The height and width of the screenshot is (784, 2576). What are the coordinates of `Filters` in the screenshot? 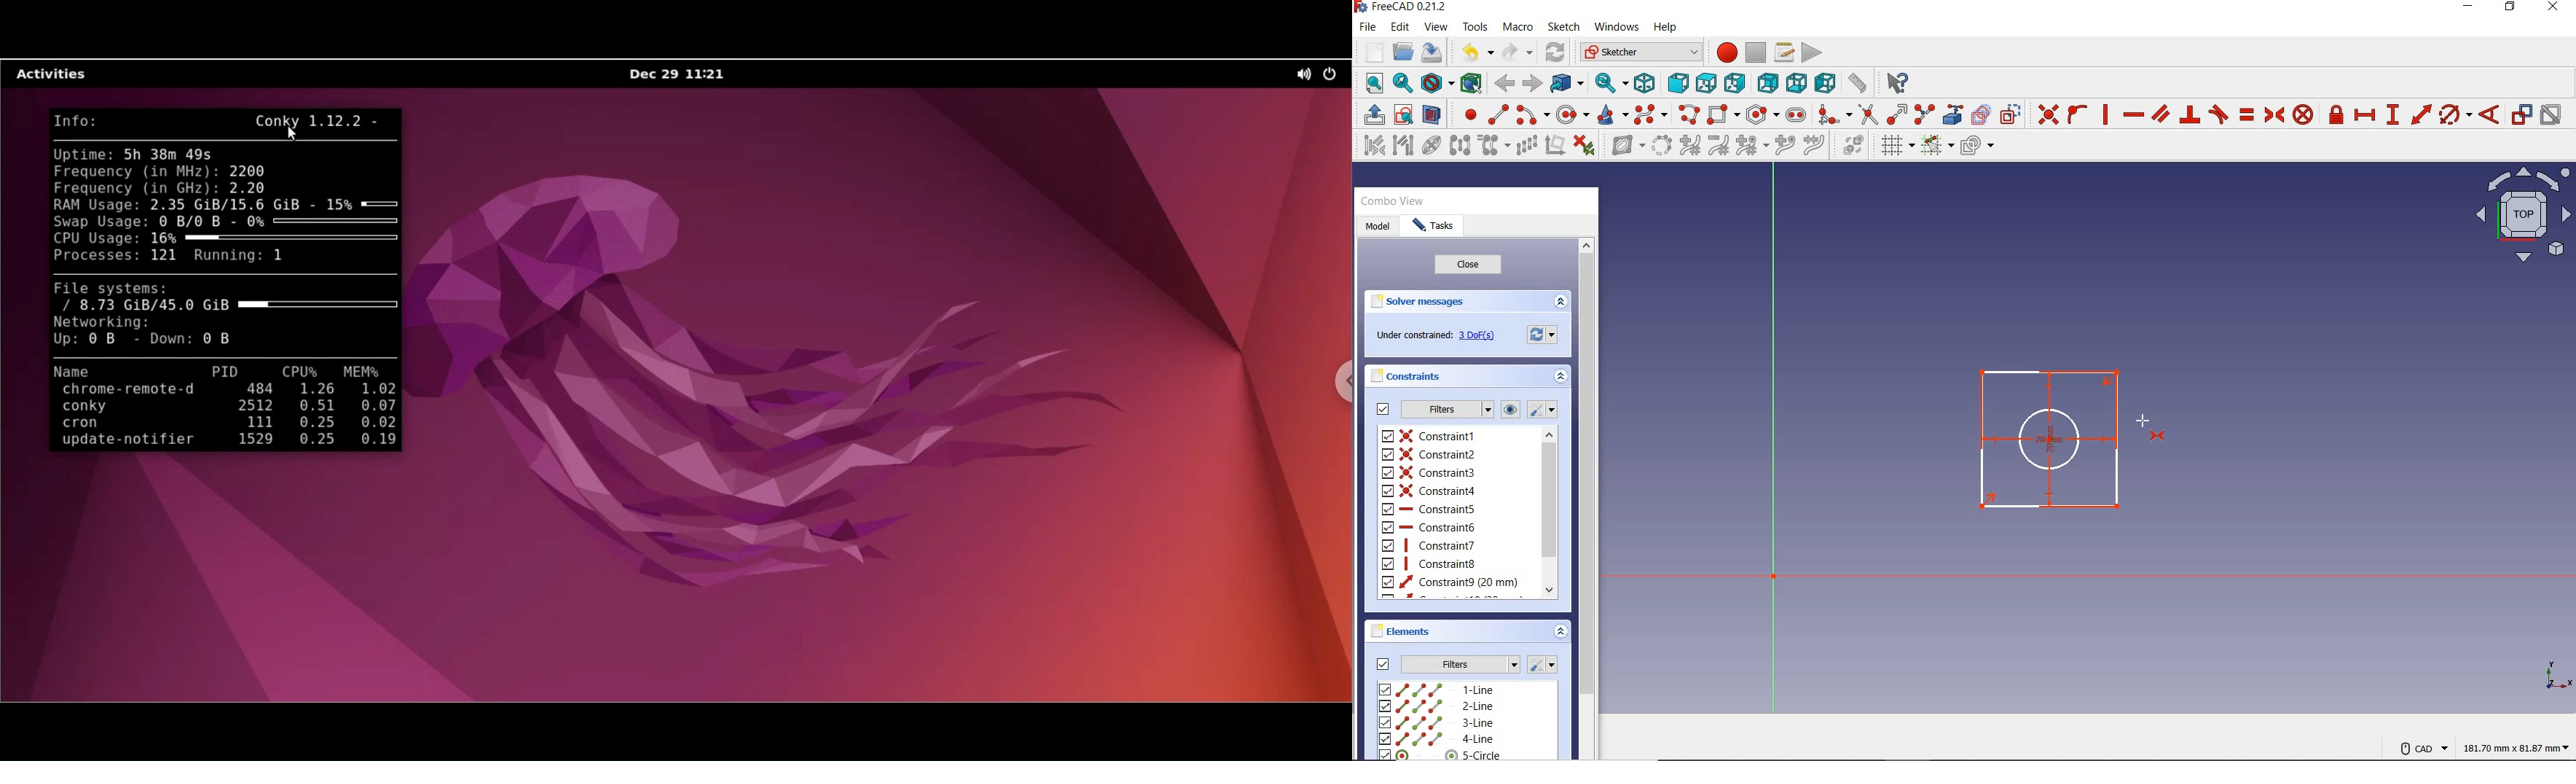 It's located at (1461, 663).